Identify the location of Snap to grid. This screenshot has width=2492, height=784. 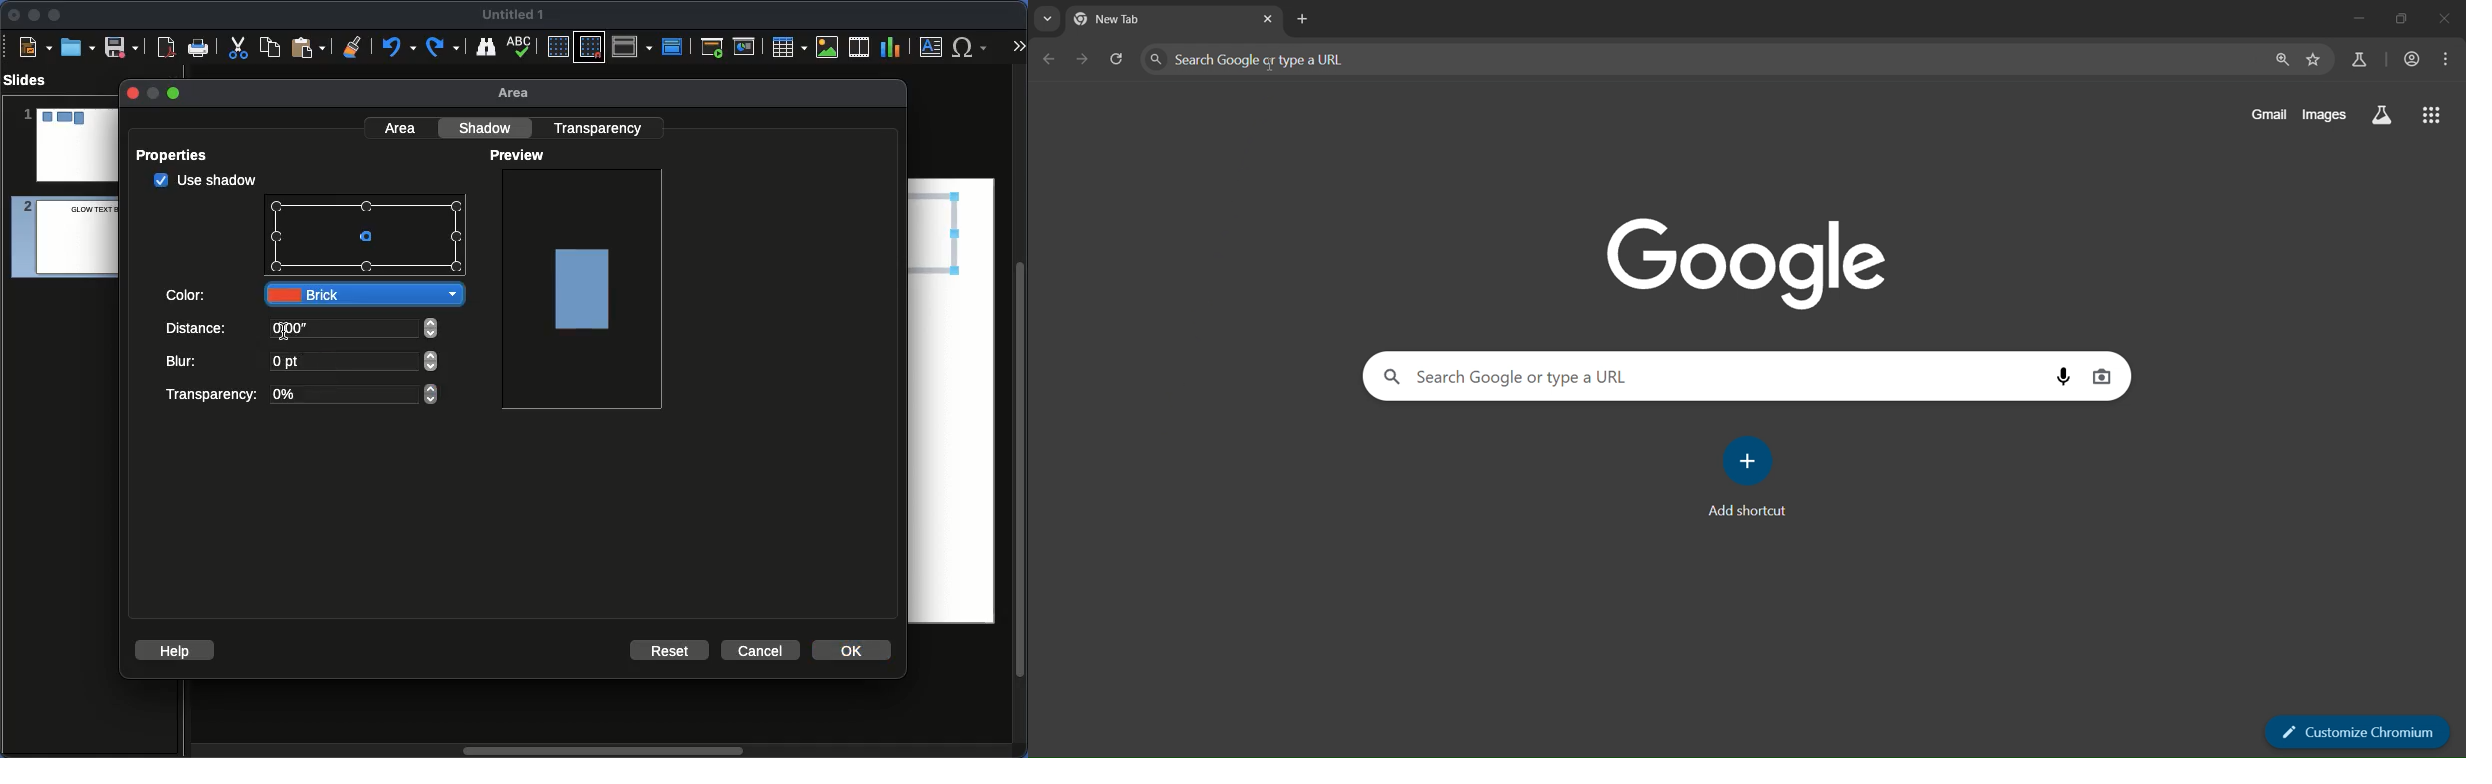
(592, 46).